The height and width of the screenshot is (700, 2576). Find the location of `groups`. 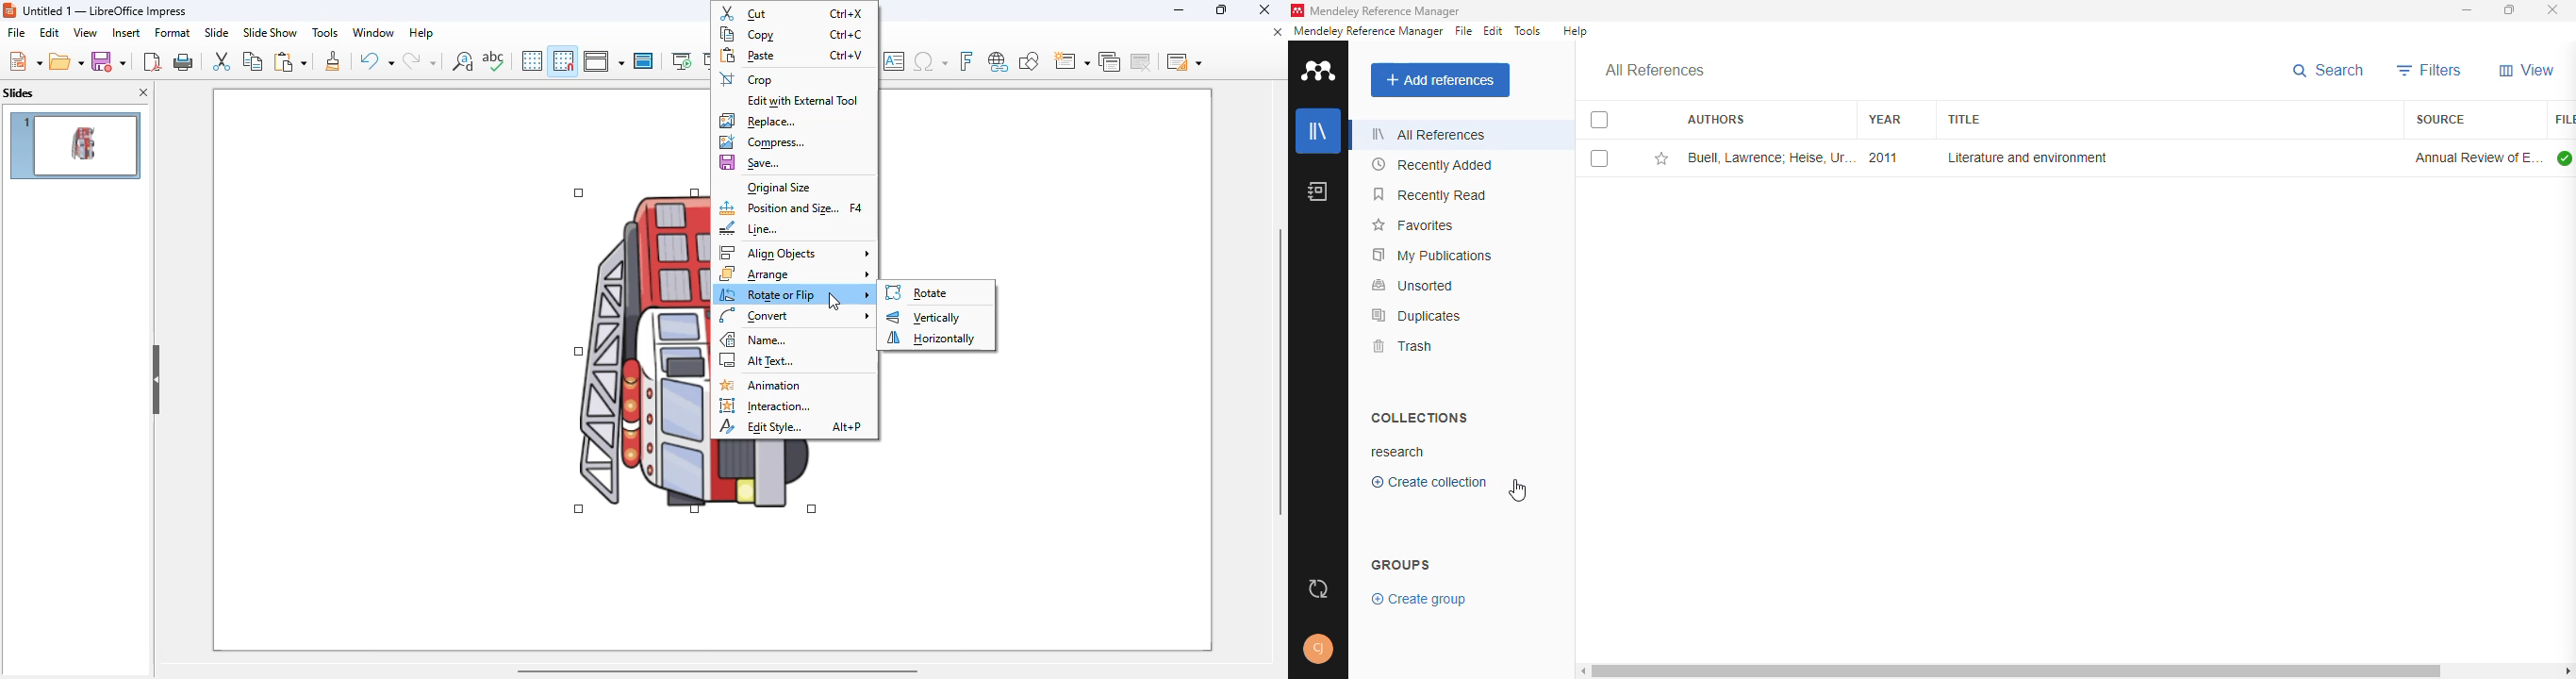

groups is located at coordinates (1401, 565).